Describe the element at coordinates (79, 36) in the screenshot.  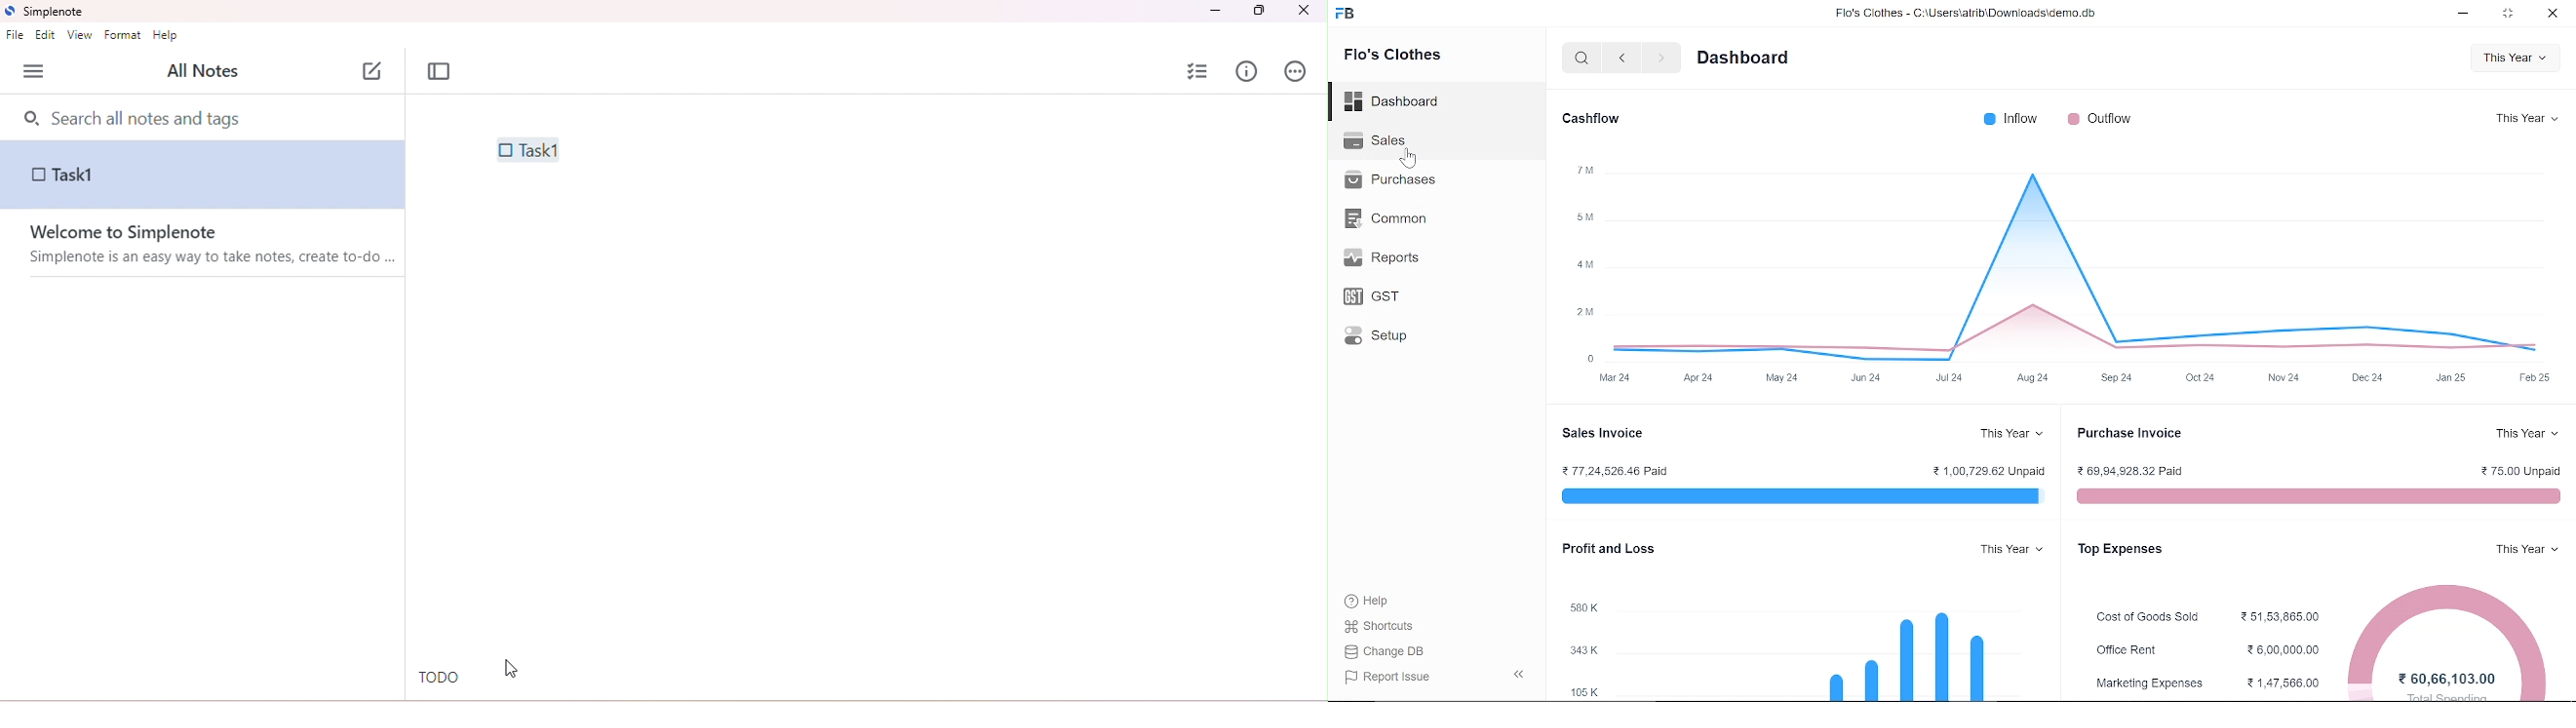
I see `view` at that location.